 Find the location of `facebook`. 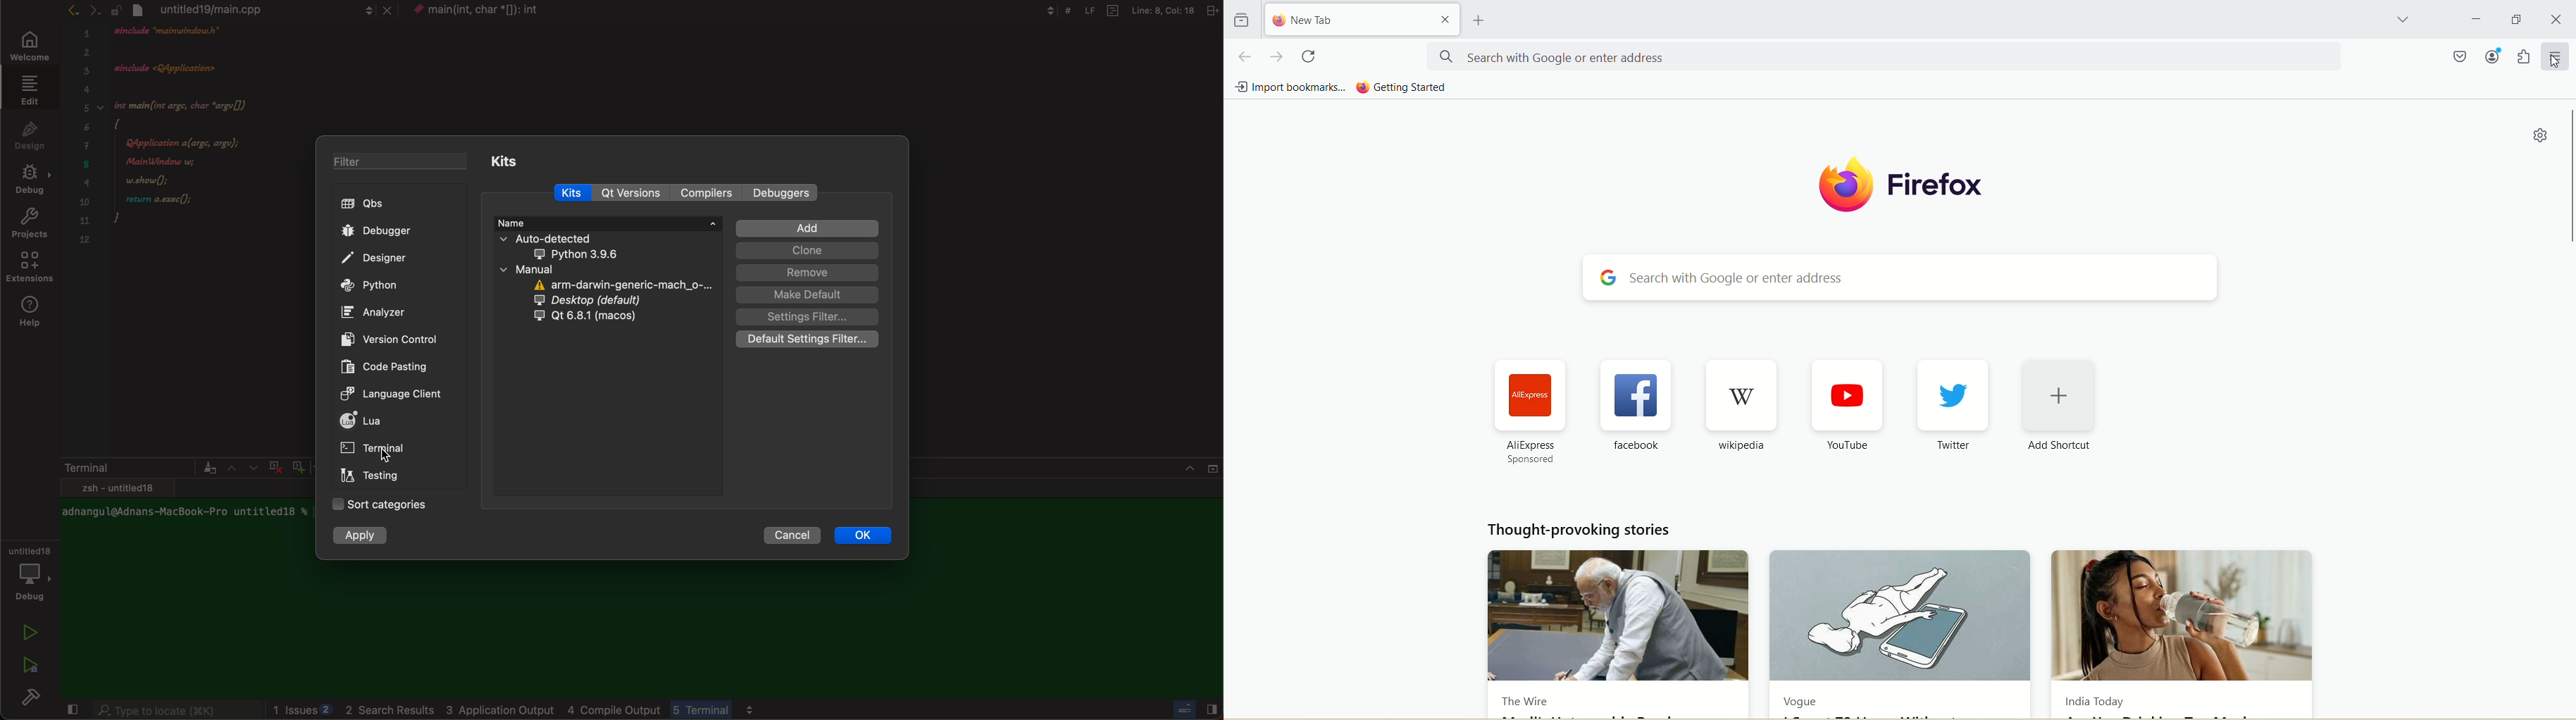

facebook is located at coordinates (1635, 396).